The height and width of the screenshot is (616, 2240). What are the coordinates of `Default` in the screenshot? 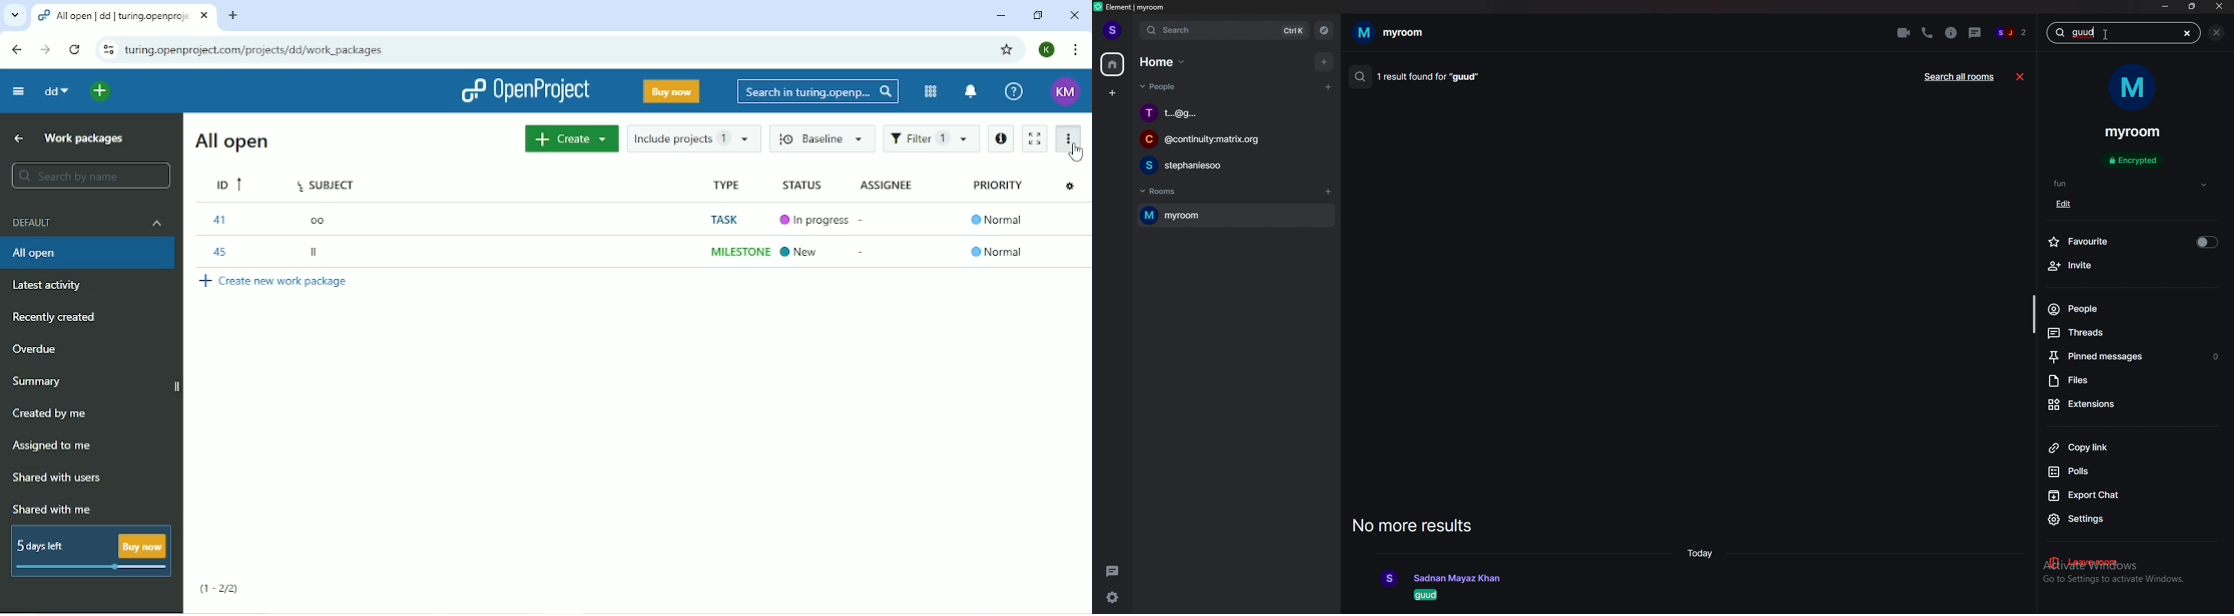 It's located at (87, 222).